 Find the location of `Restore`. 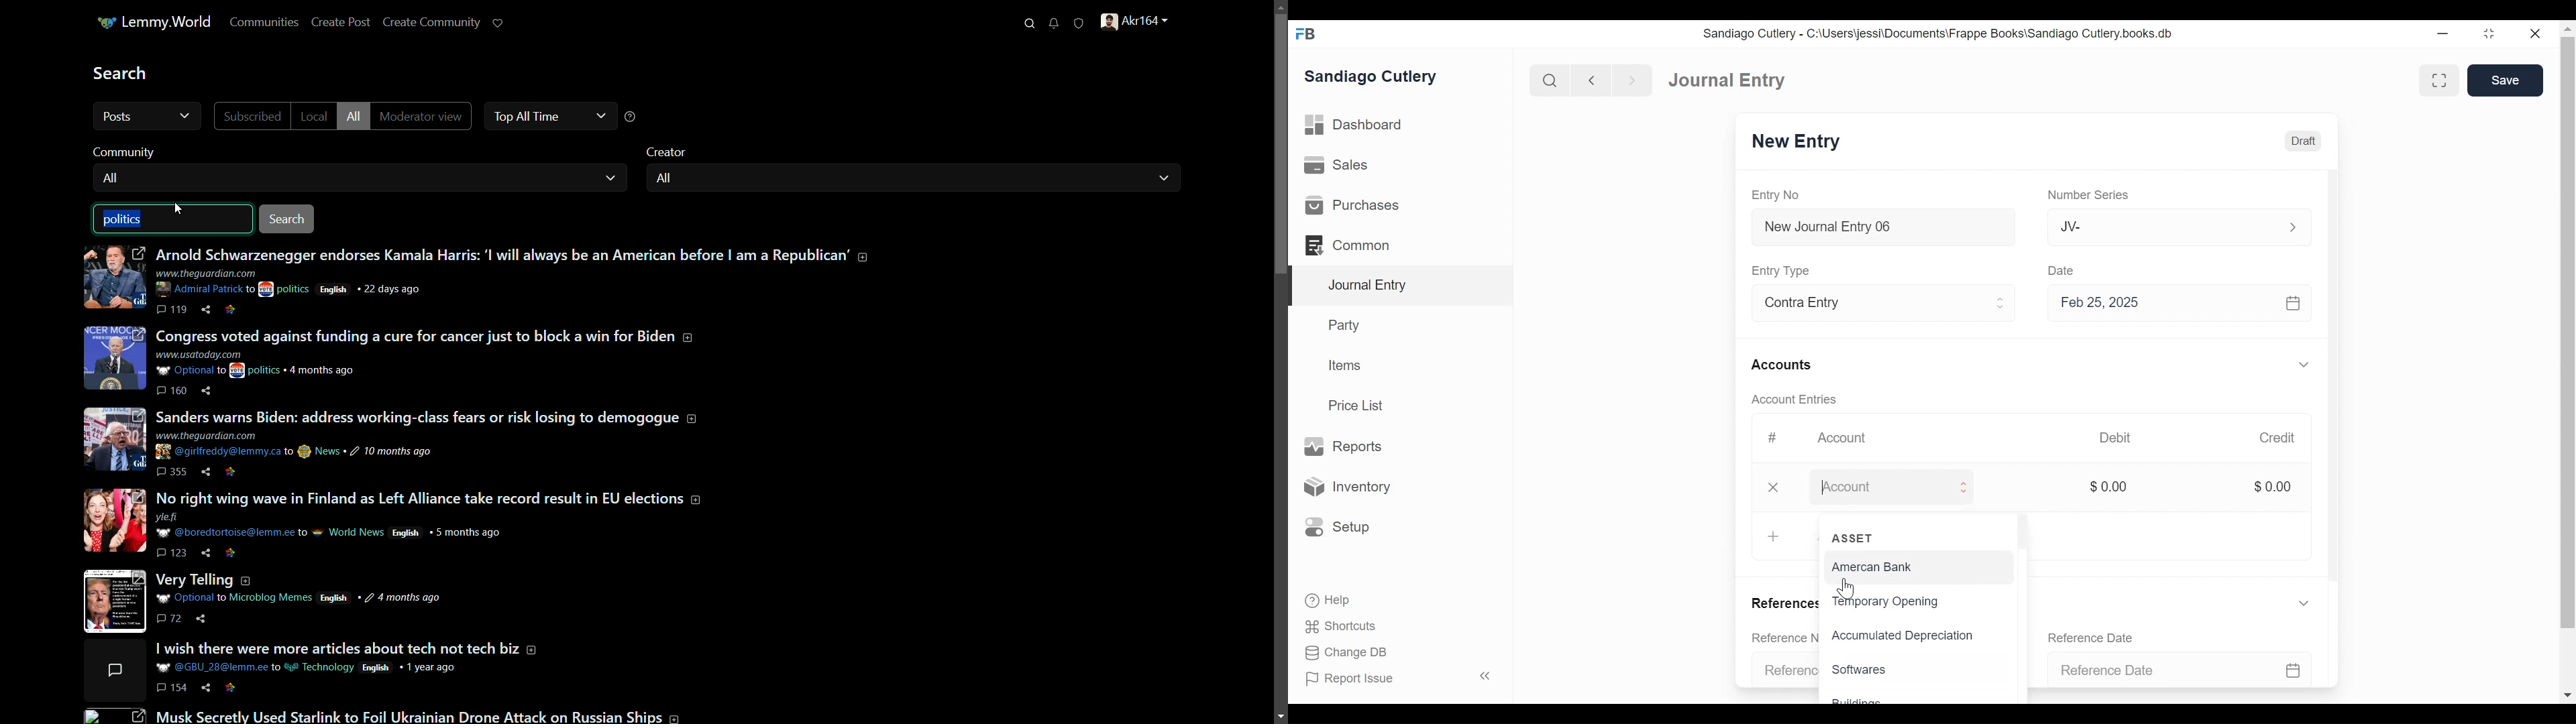

Restore is located at coordinates (2494, 34).